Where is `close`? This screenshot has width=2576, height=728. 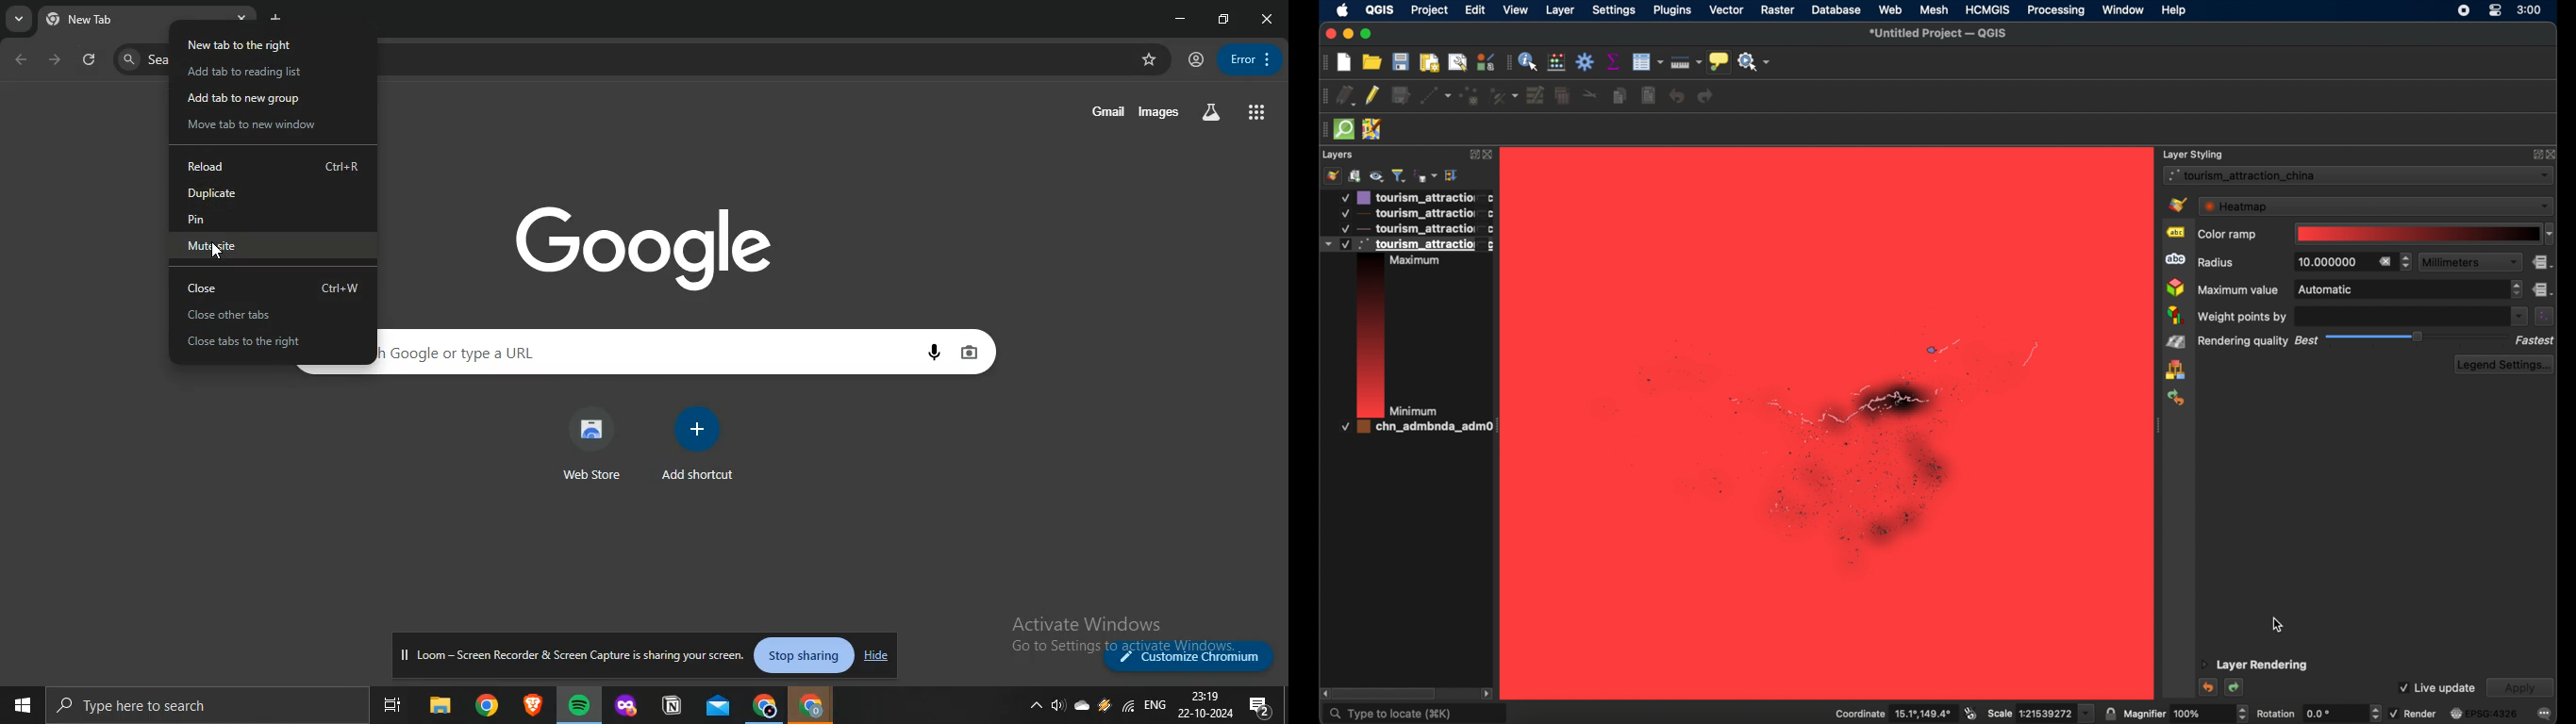
close is located at coordinates (1268, 19).